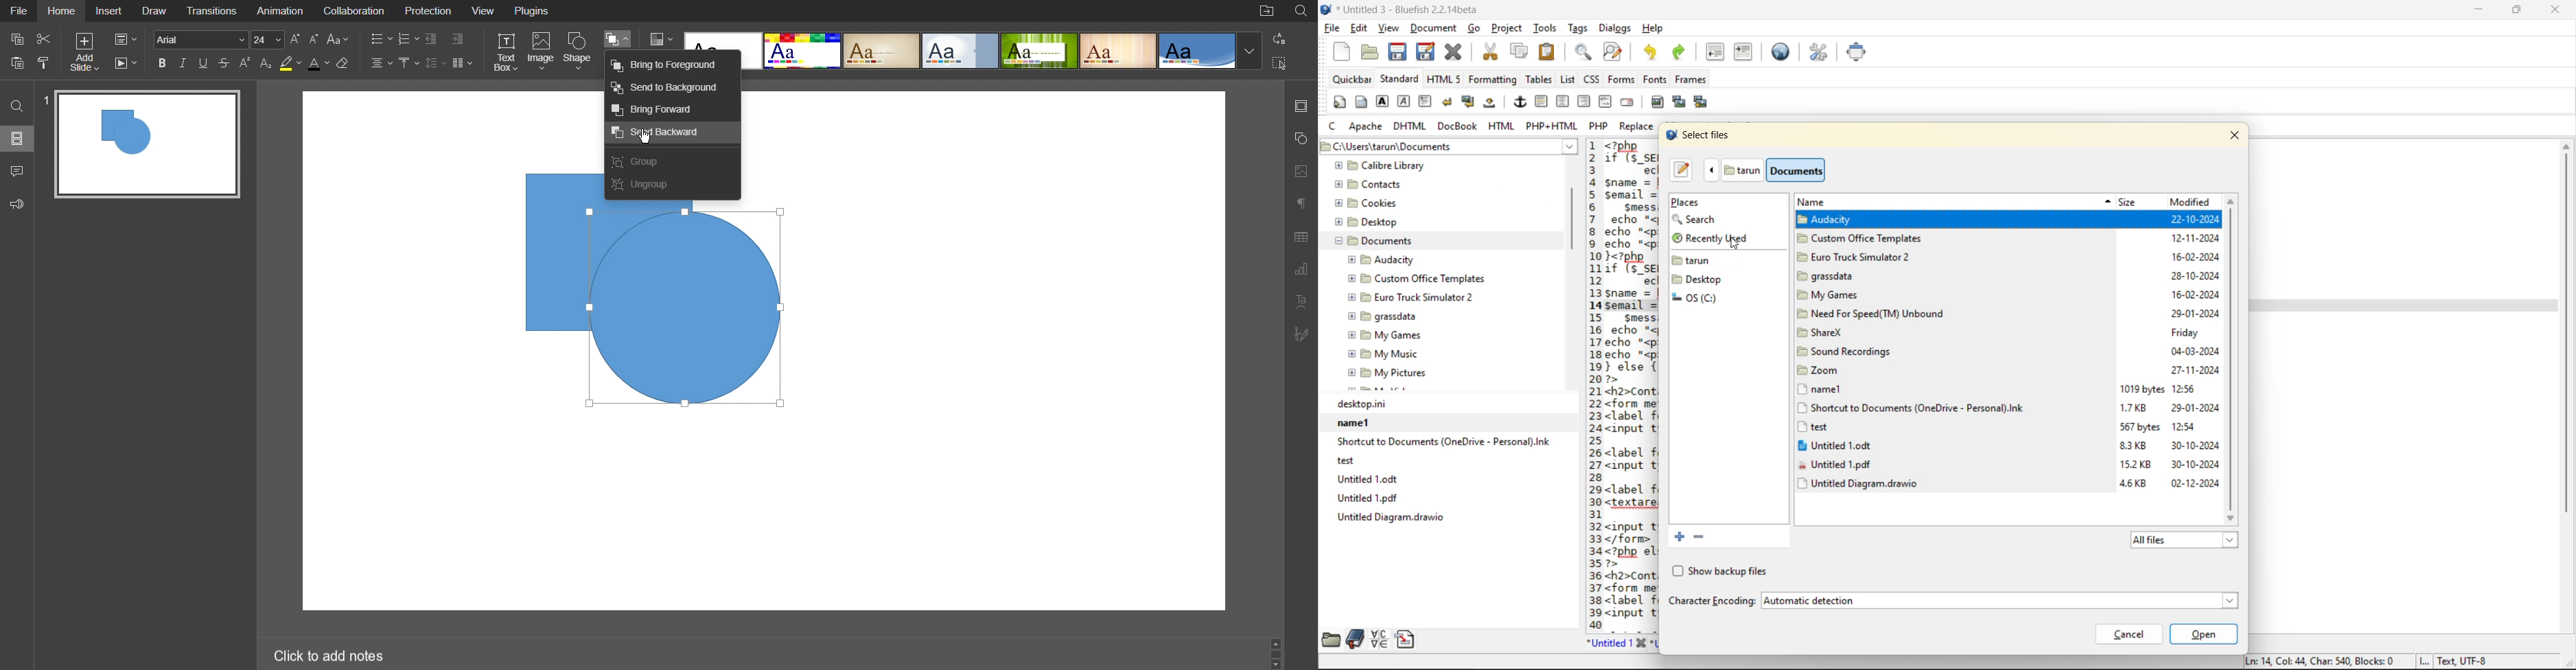 The height and width of the screenshot is (672, 2576). I want to click on Line Spacing, so click(433, 62).